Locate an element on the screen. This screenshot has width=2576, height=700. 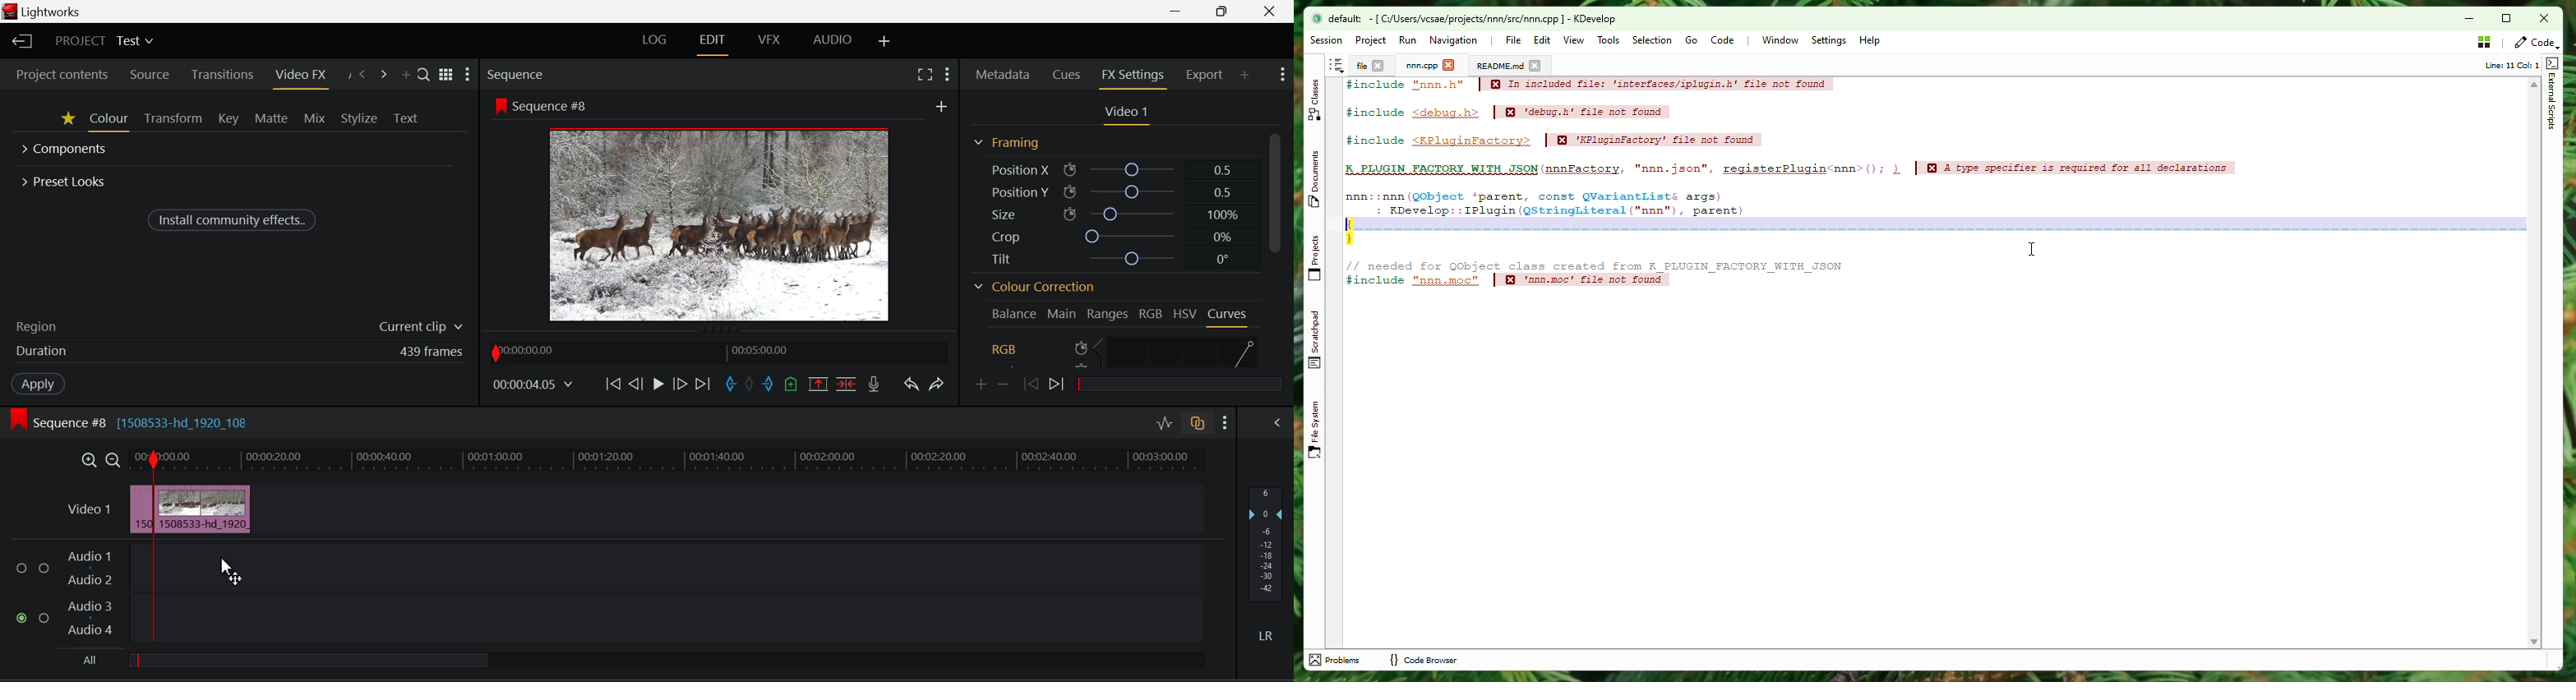
Show Settings is located at coordinates (950, 73).